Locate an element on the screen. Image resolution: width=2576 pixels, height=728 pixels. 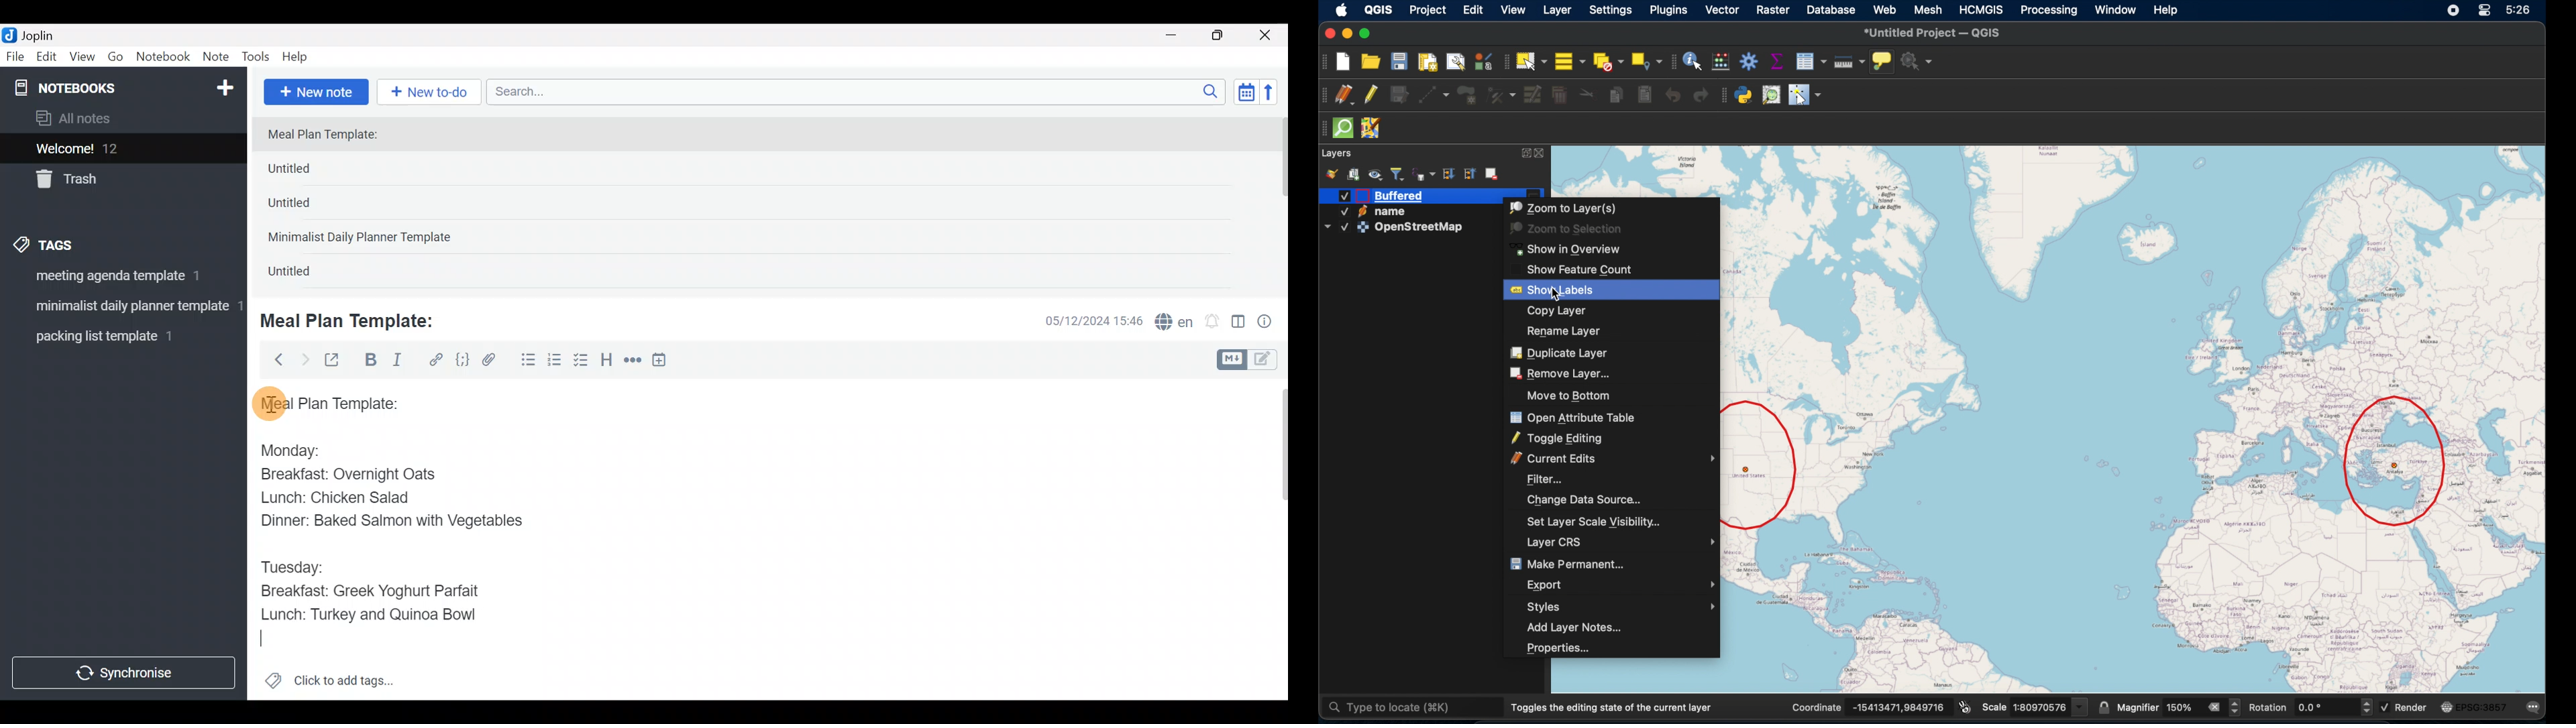
Numbered list is located at coordinates (555, 363).